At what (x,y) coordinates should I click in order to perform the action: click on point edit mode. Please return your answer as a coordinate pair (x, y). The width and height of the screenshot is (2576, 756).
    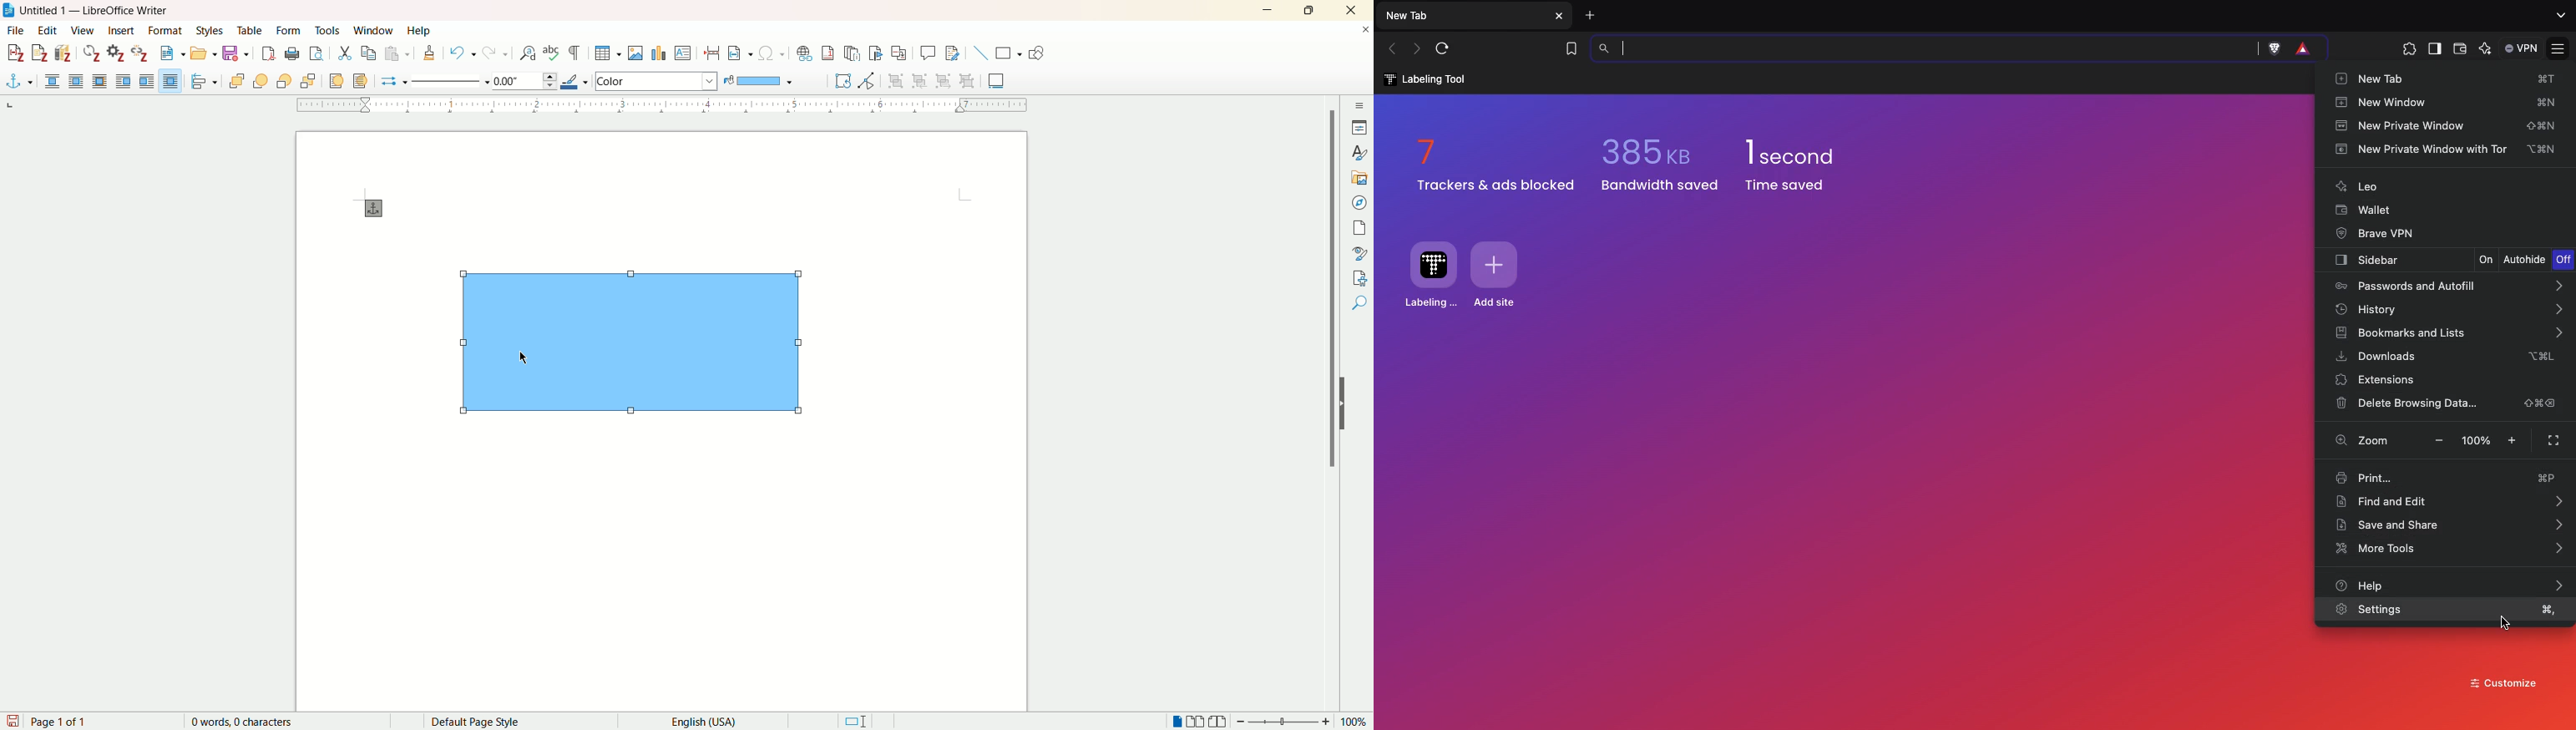
    Looking at the image, I should click on (866, 81).